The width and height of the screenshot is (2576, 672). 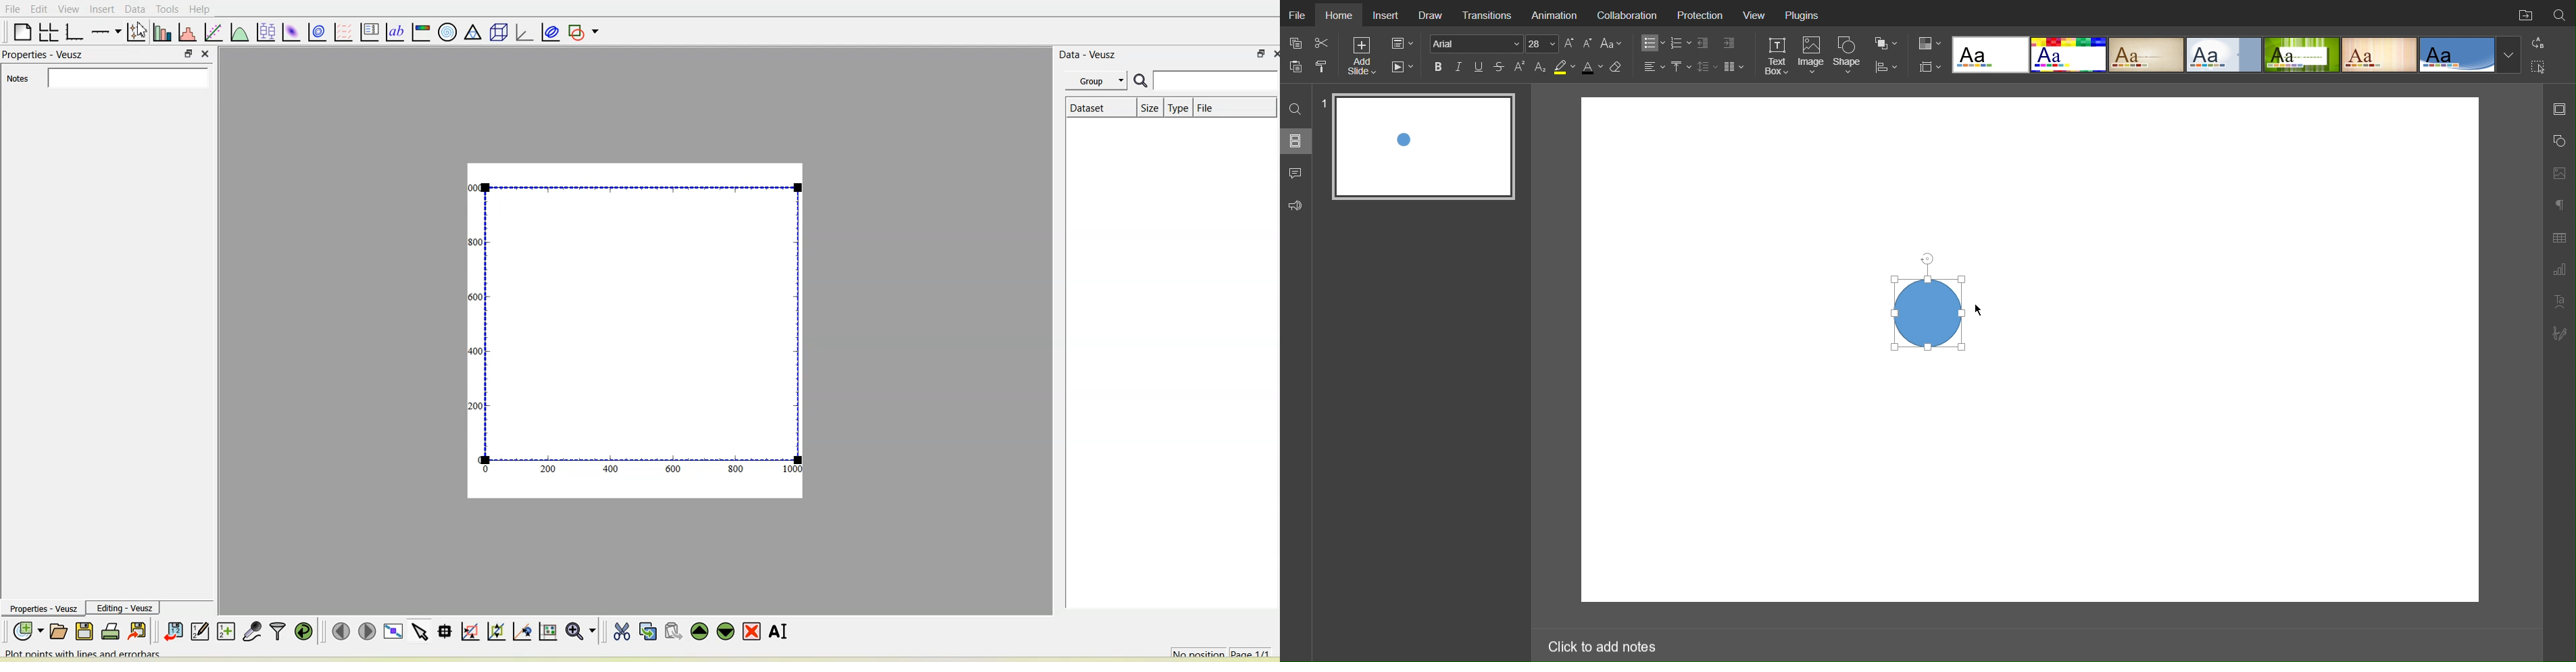 I want to click on Paragraph Settings, so click(x=2558, y=203).